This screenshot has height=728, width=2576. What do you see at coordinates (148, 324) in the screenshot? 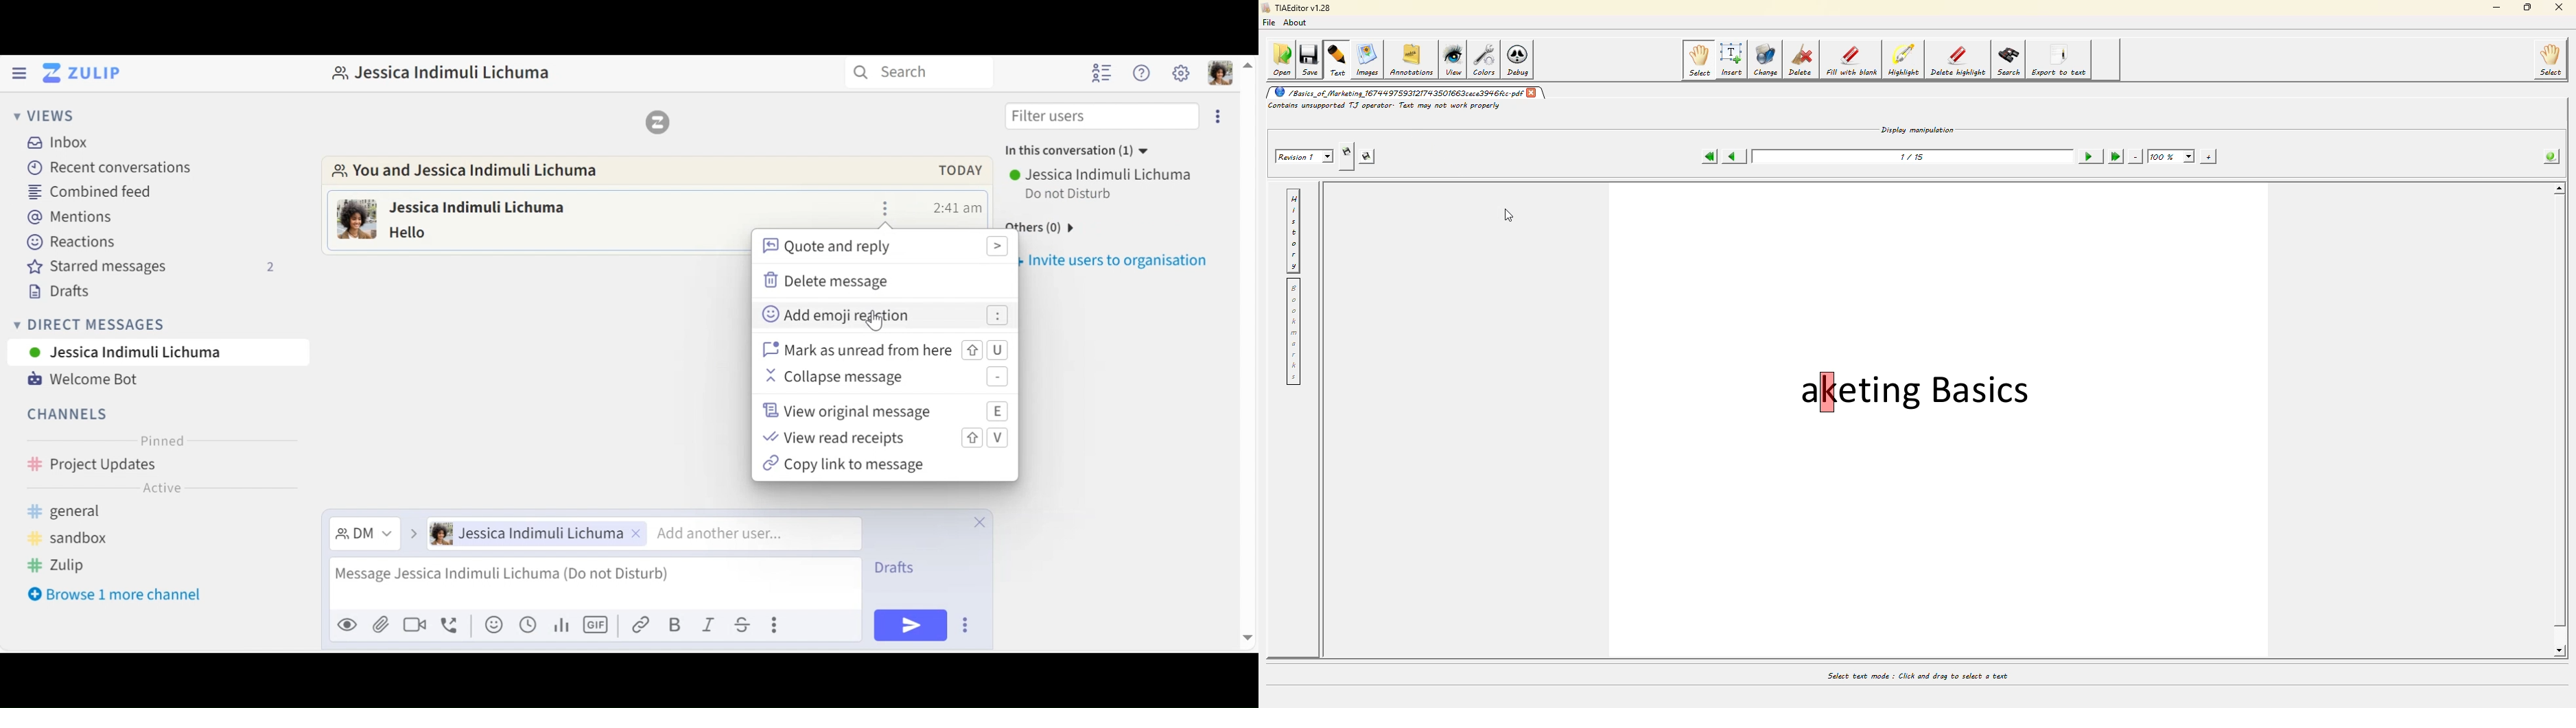
I see `Direct Mesages` at bounding box center [148, 324].